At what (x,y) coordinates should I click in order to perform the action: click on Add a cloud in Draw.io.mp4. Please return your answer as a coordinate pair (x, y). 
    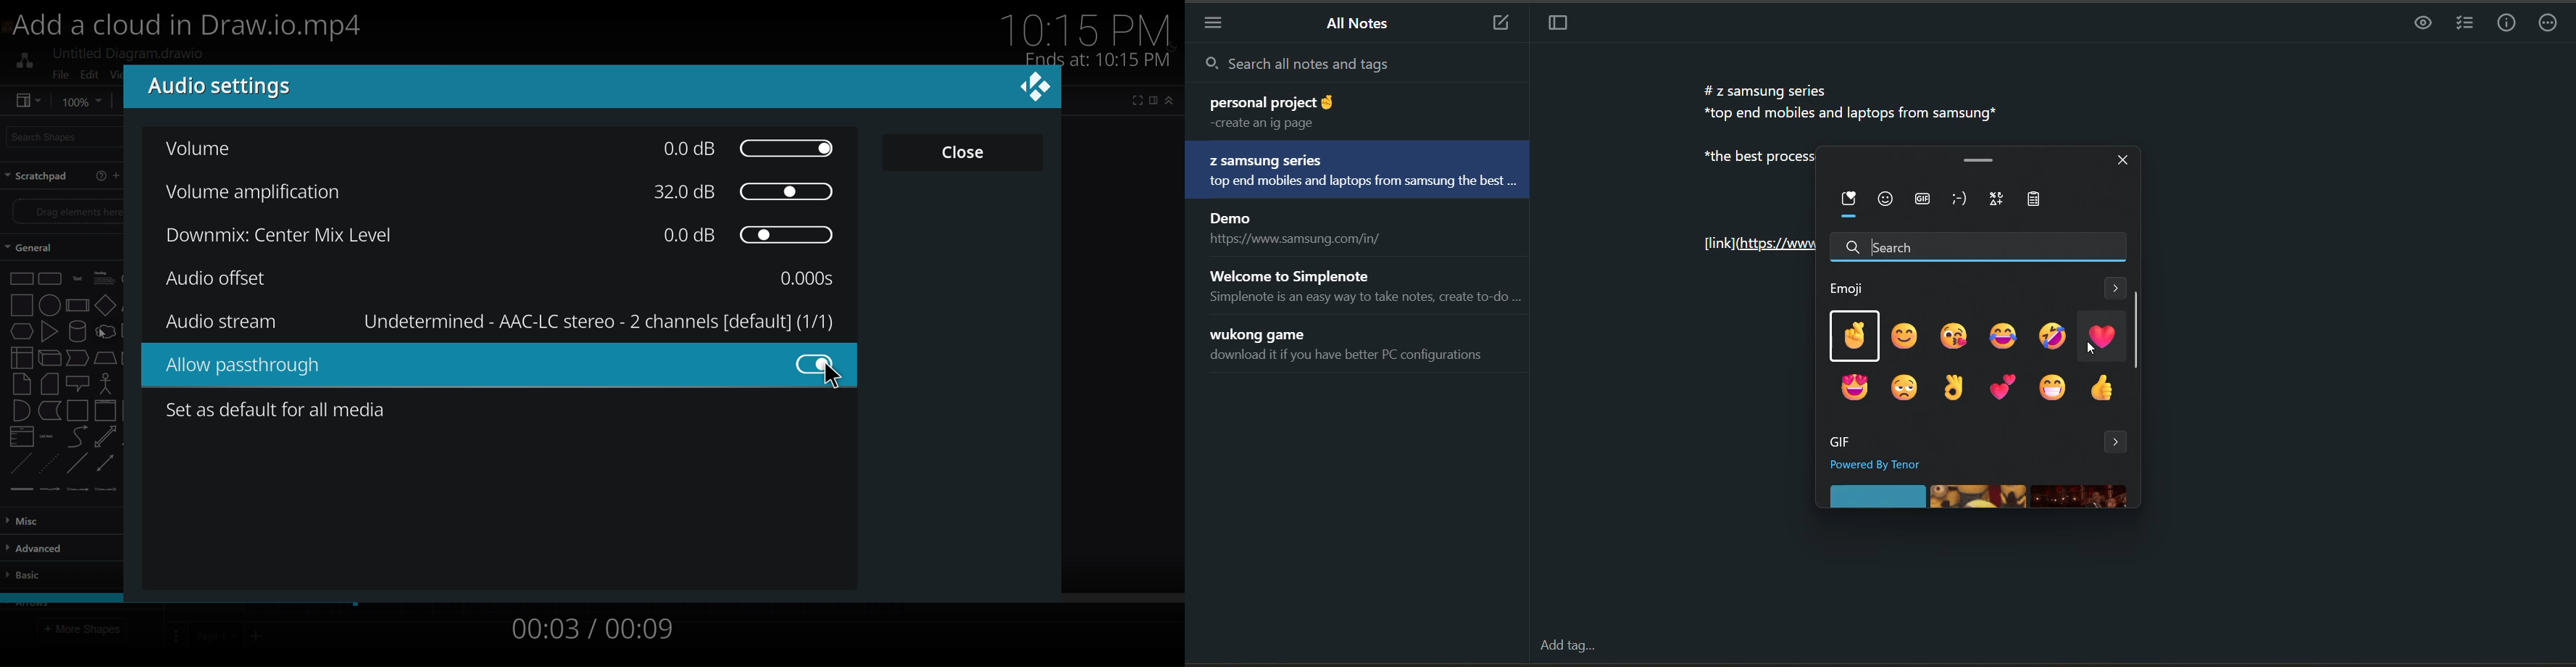
    Looking at the image, I should click on (195, 26).